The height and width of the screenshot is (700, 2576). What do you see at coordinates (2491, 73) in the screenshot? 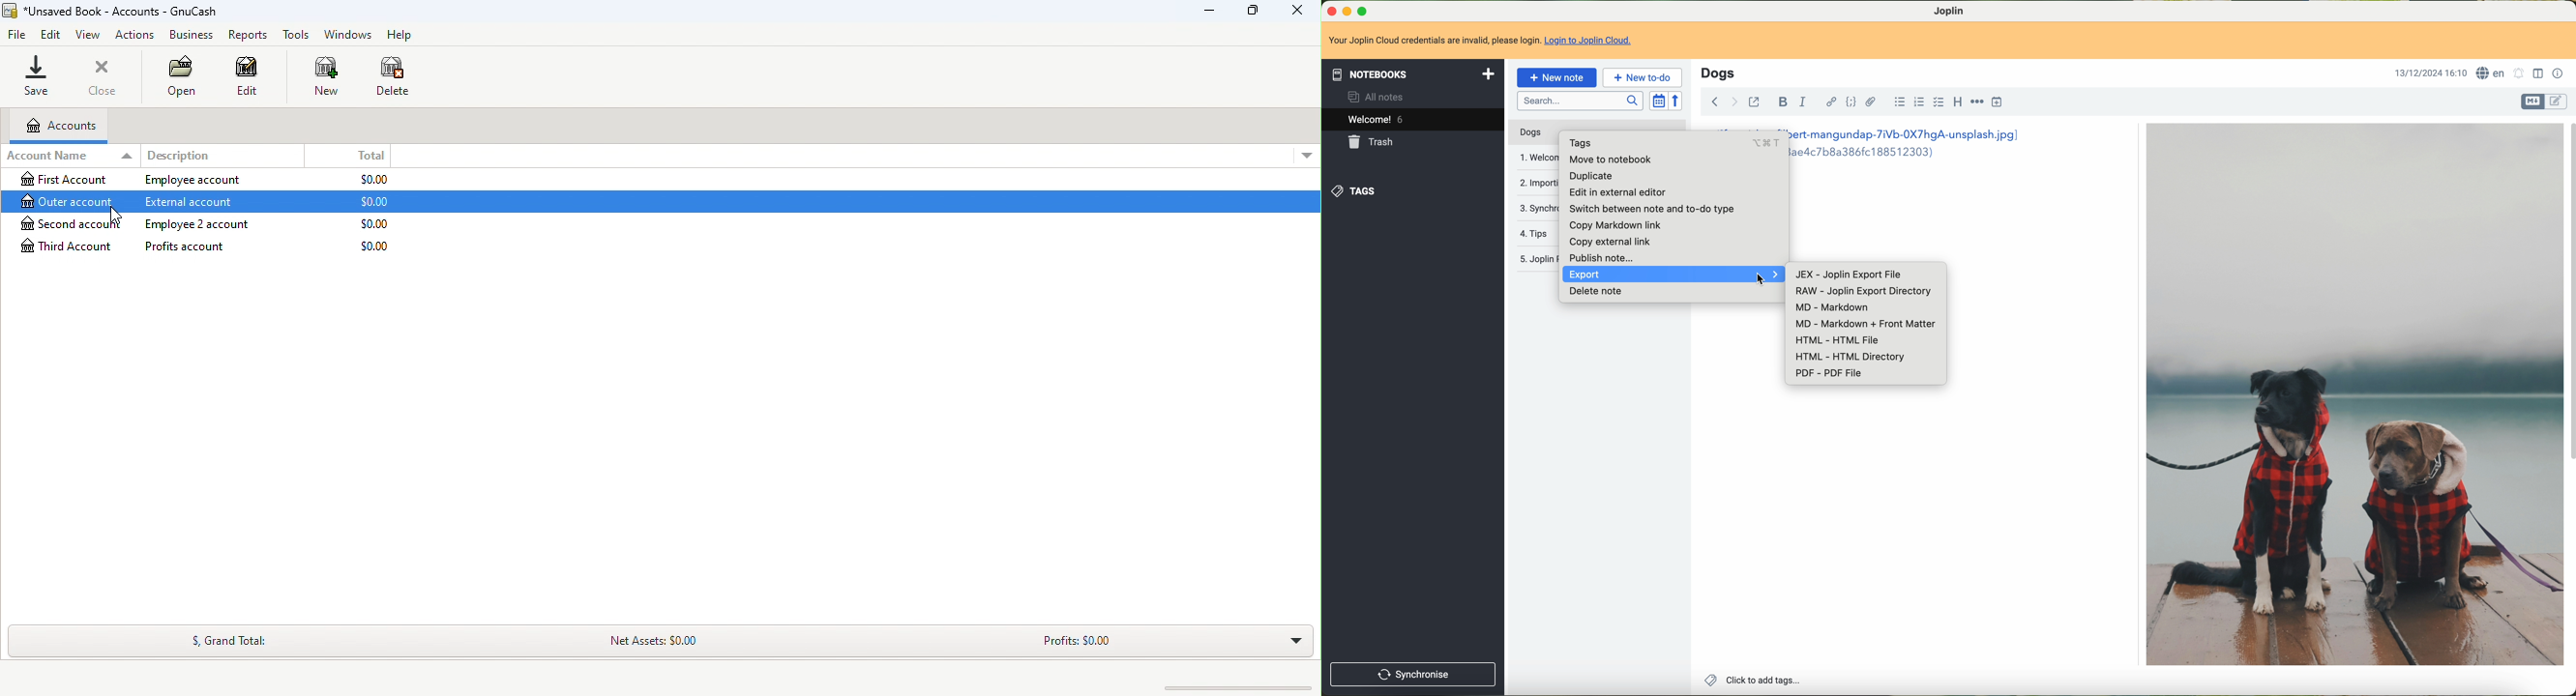
I see `language` at bounding box center [2491, 73].